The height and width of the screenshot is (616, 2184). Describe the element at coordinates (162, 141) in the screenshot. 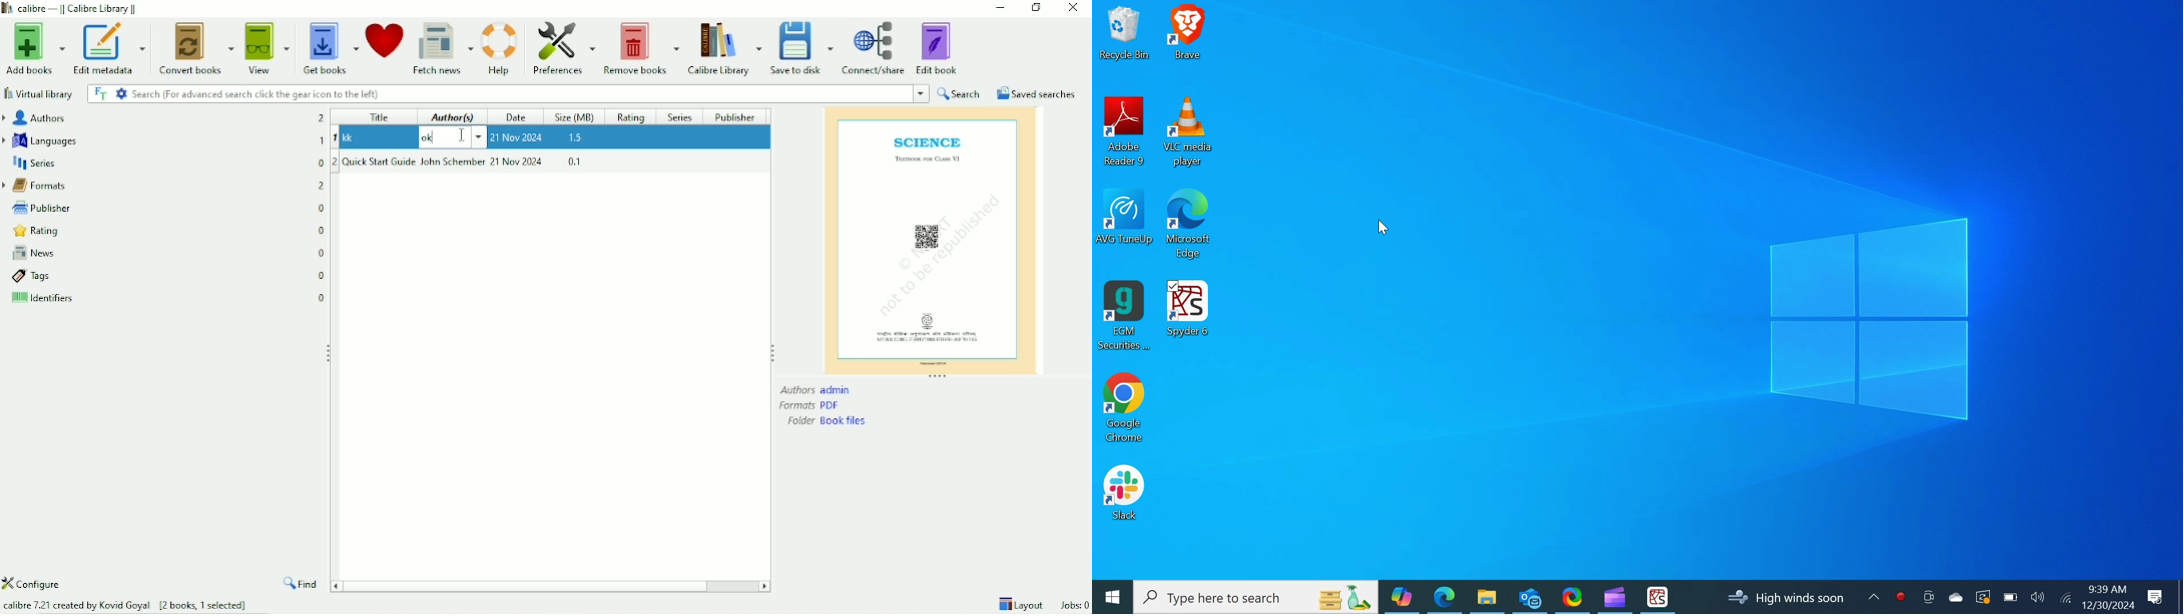

I see `Languages` at that location.